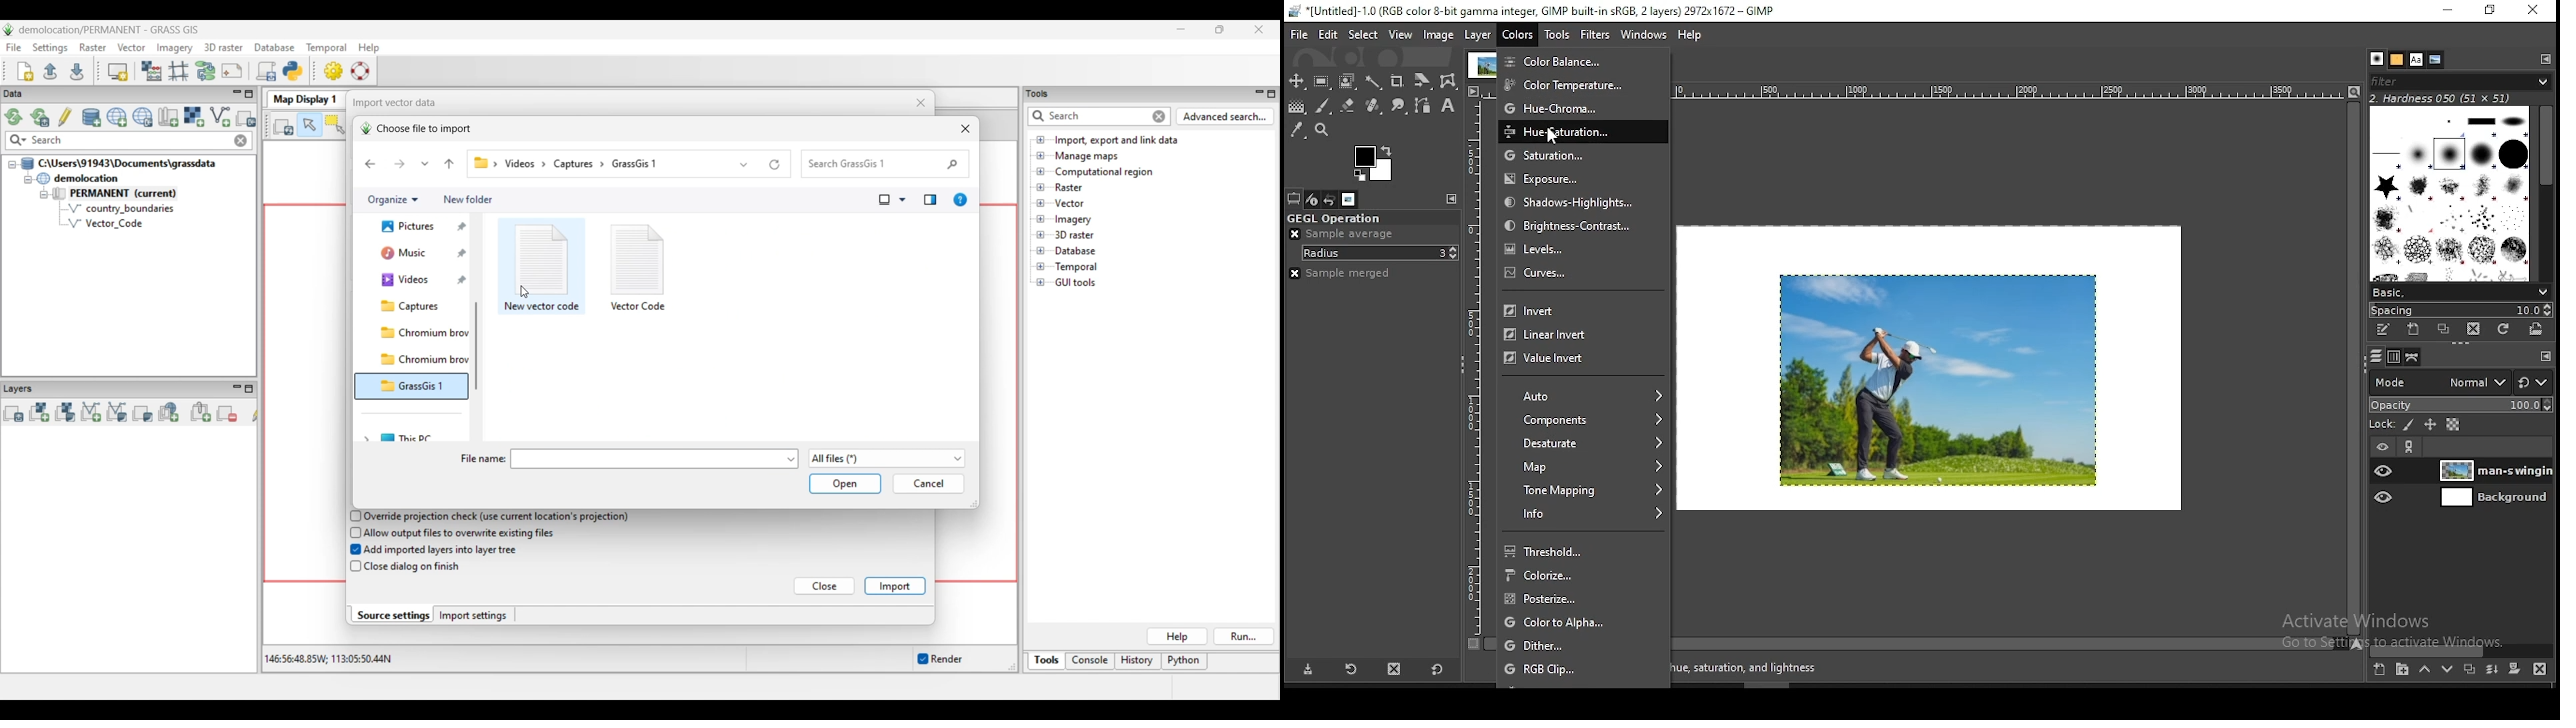 Image resolution: width=2576 pixels, height=728 pixels. What do you see at coordinates (2504, 329) in the screenshot?
I see `refresh brushes` at bounding box center [2504, 329].